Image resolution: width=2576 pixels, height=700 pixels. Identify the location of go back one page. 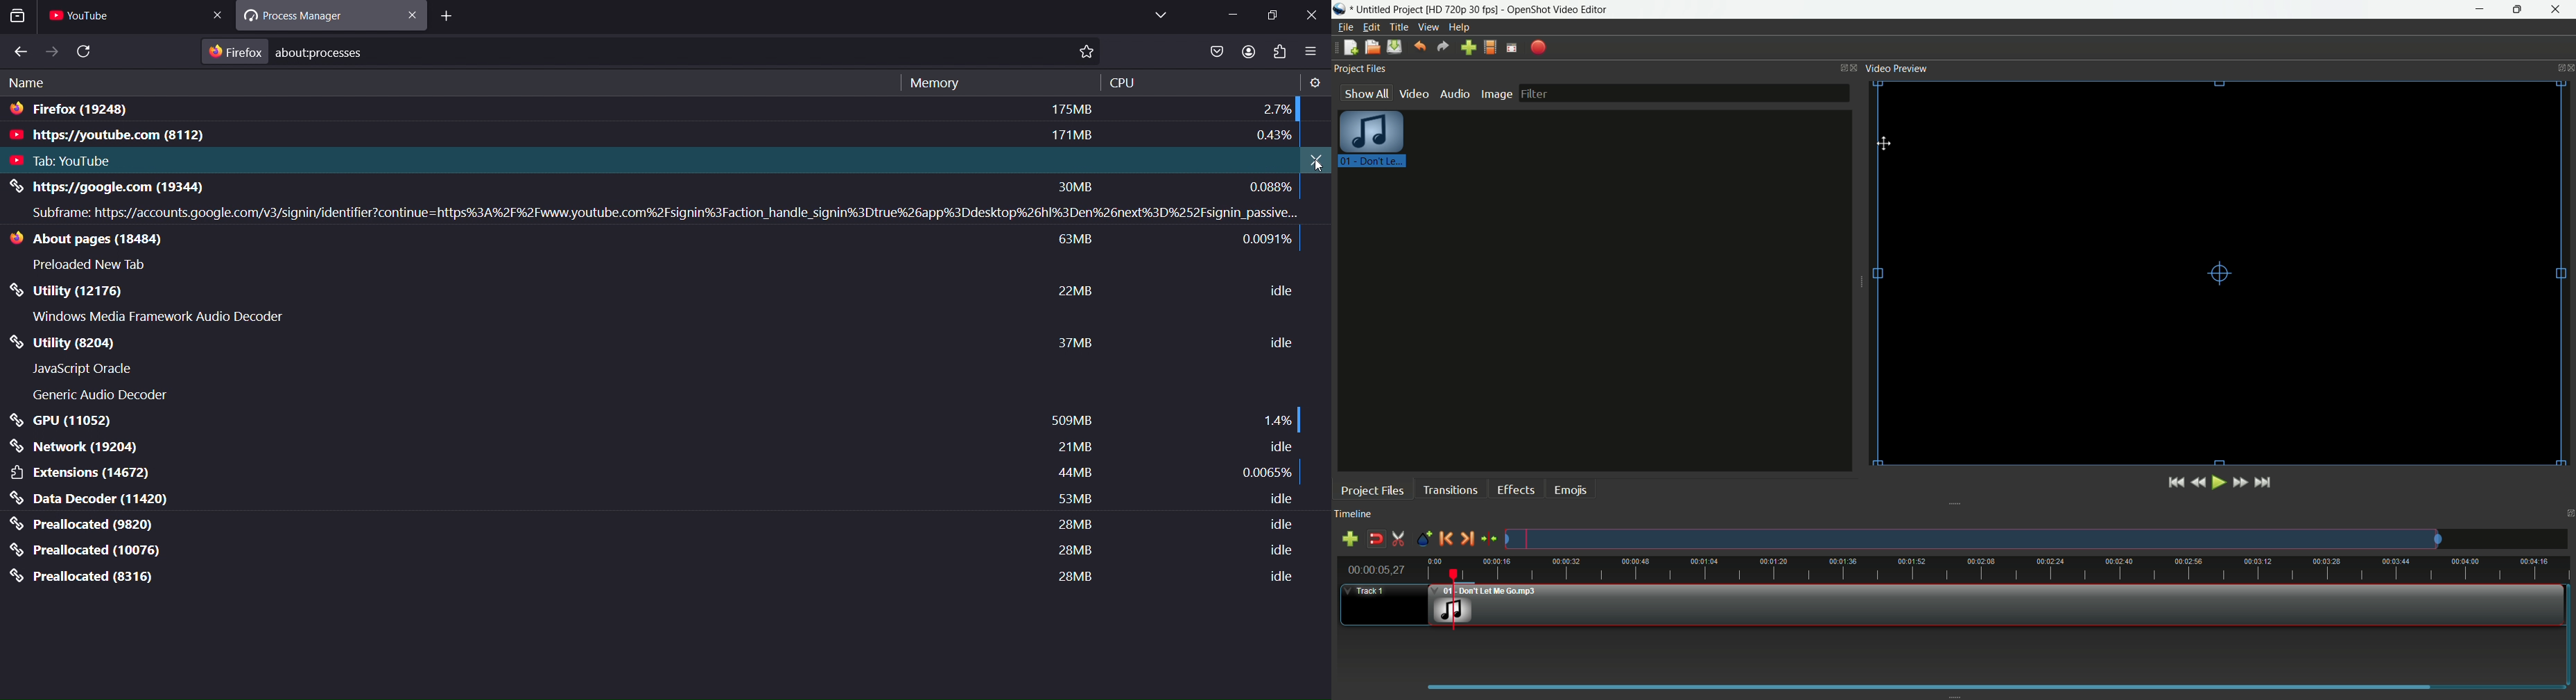
(19, 52).